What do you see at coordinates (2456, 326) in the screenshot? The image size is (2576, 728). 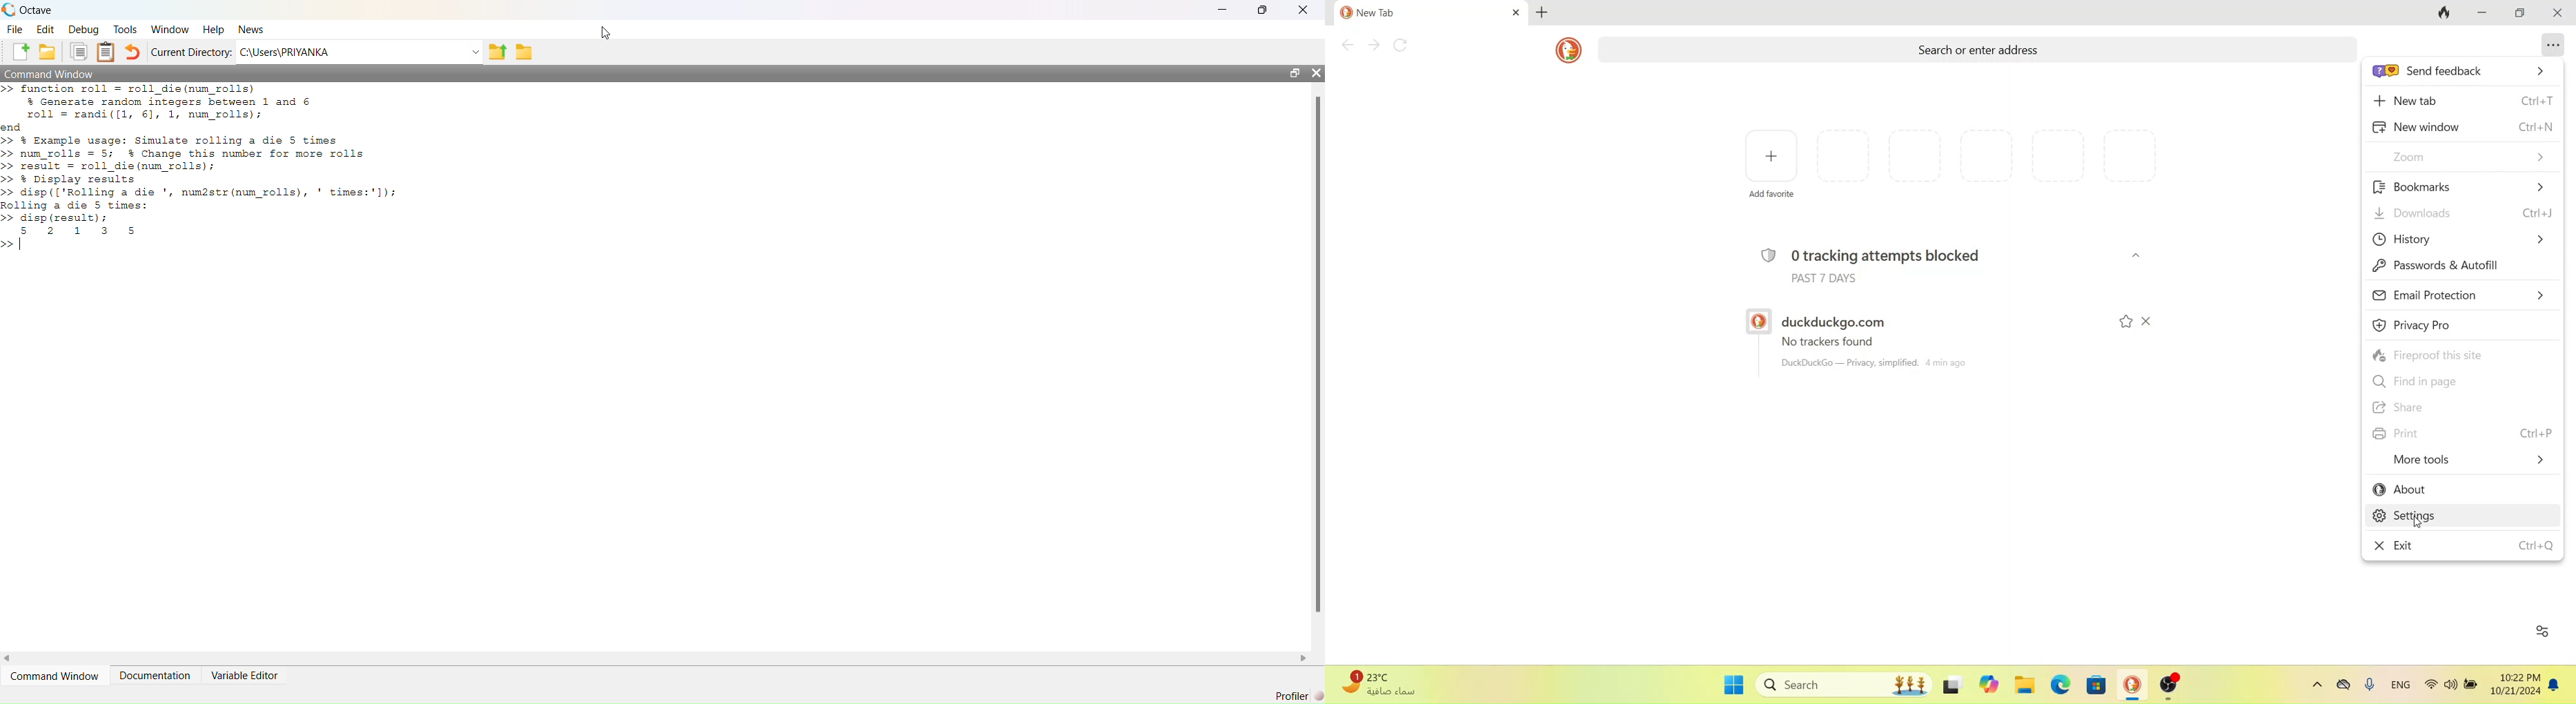 I see `privacy pro` at bounding box center [2456, 326].